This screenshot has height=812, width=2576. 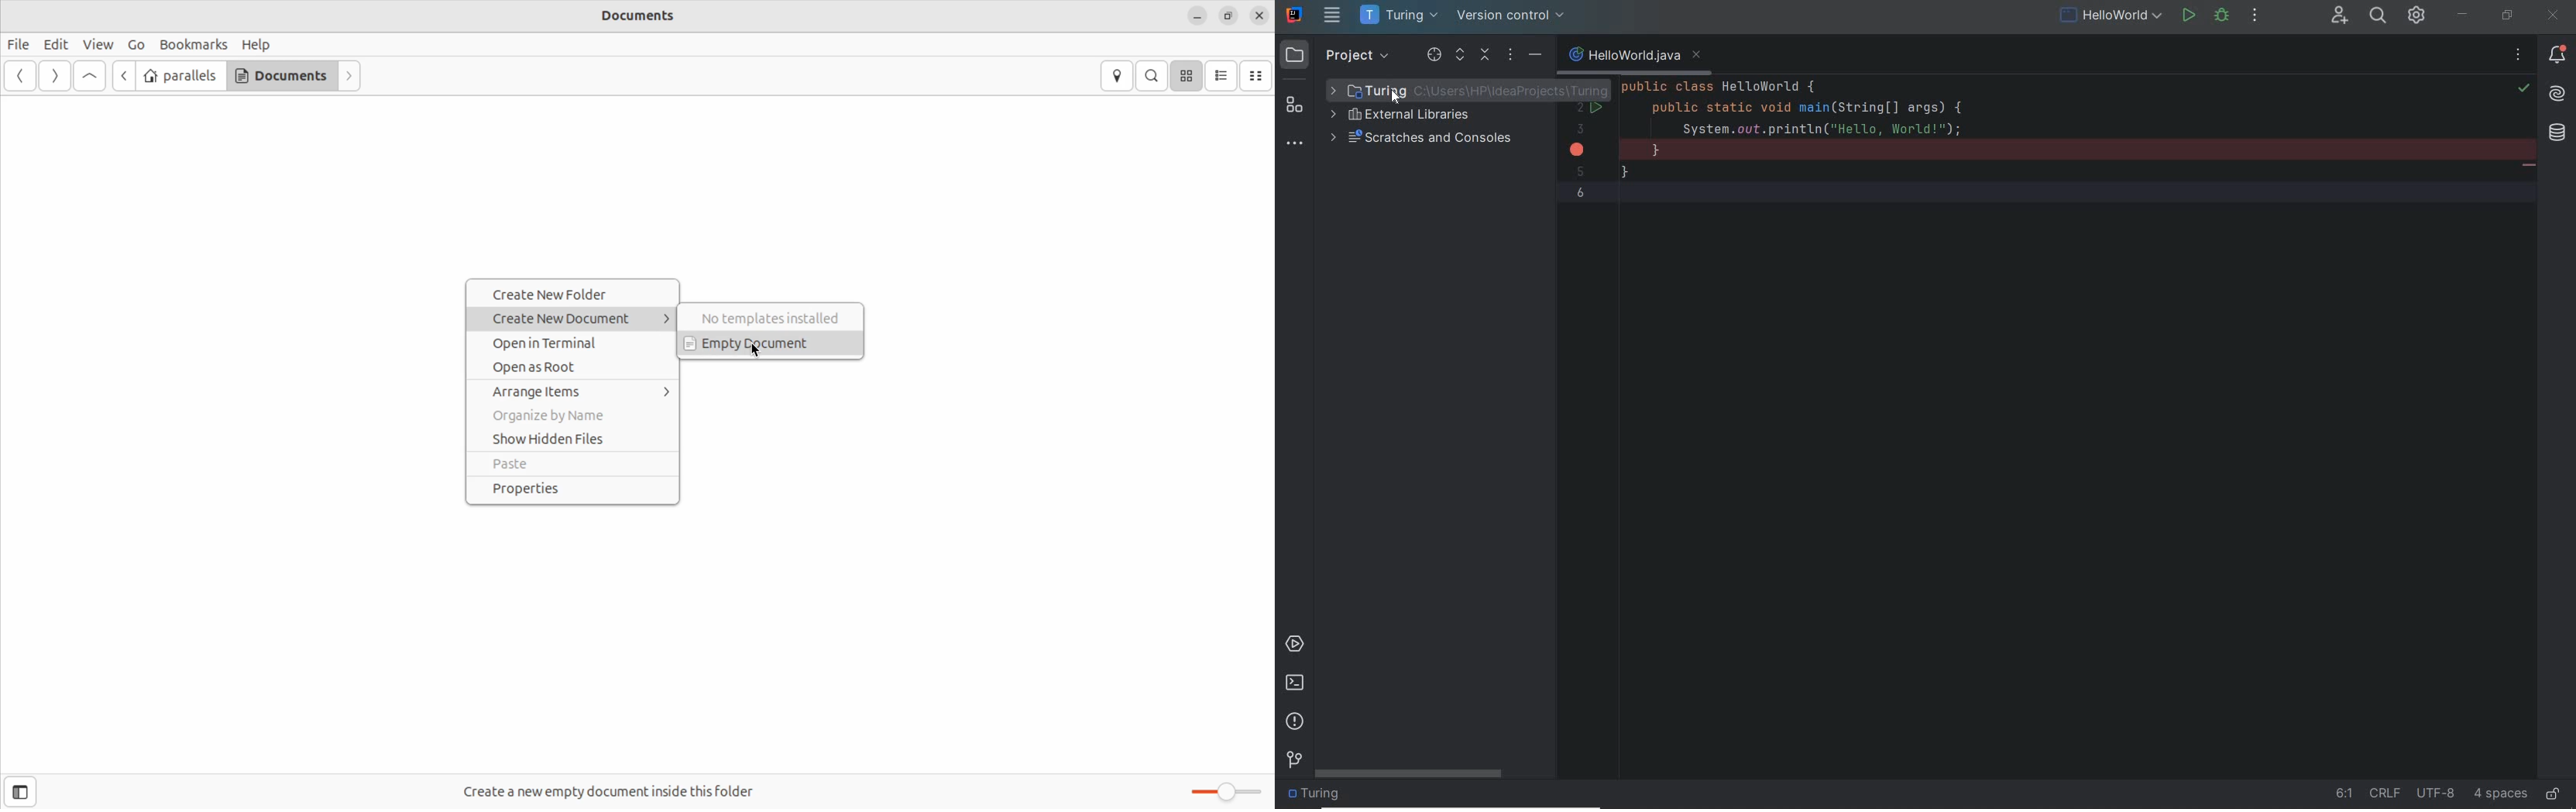 What do you see at coordinates (1624, 56) in the screenshot?
I see `file name` at bounding box center [1624, 56].